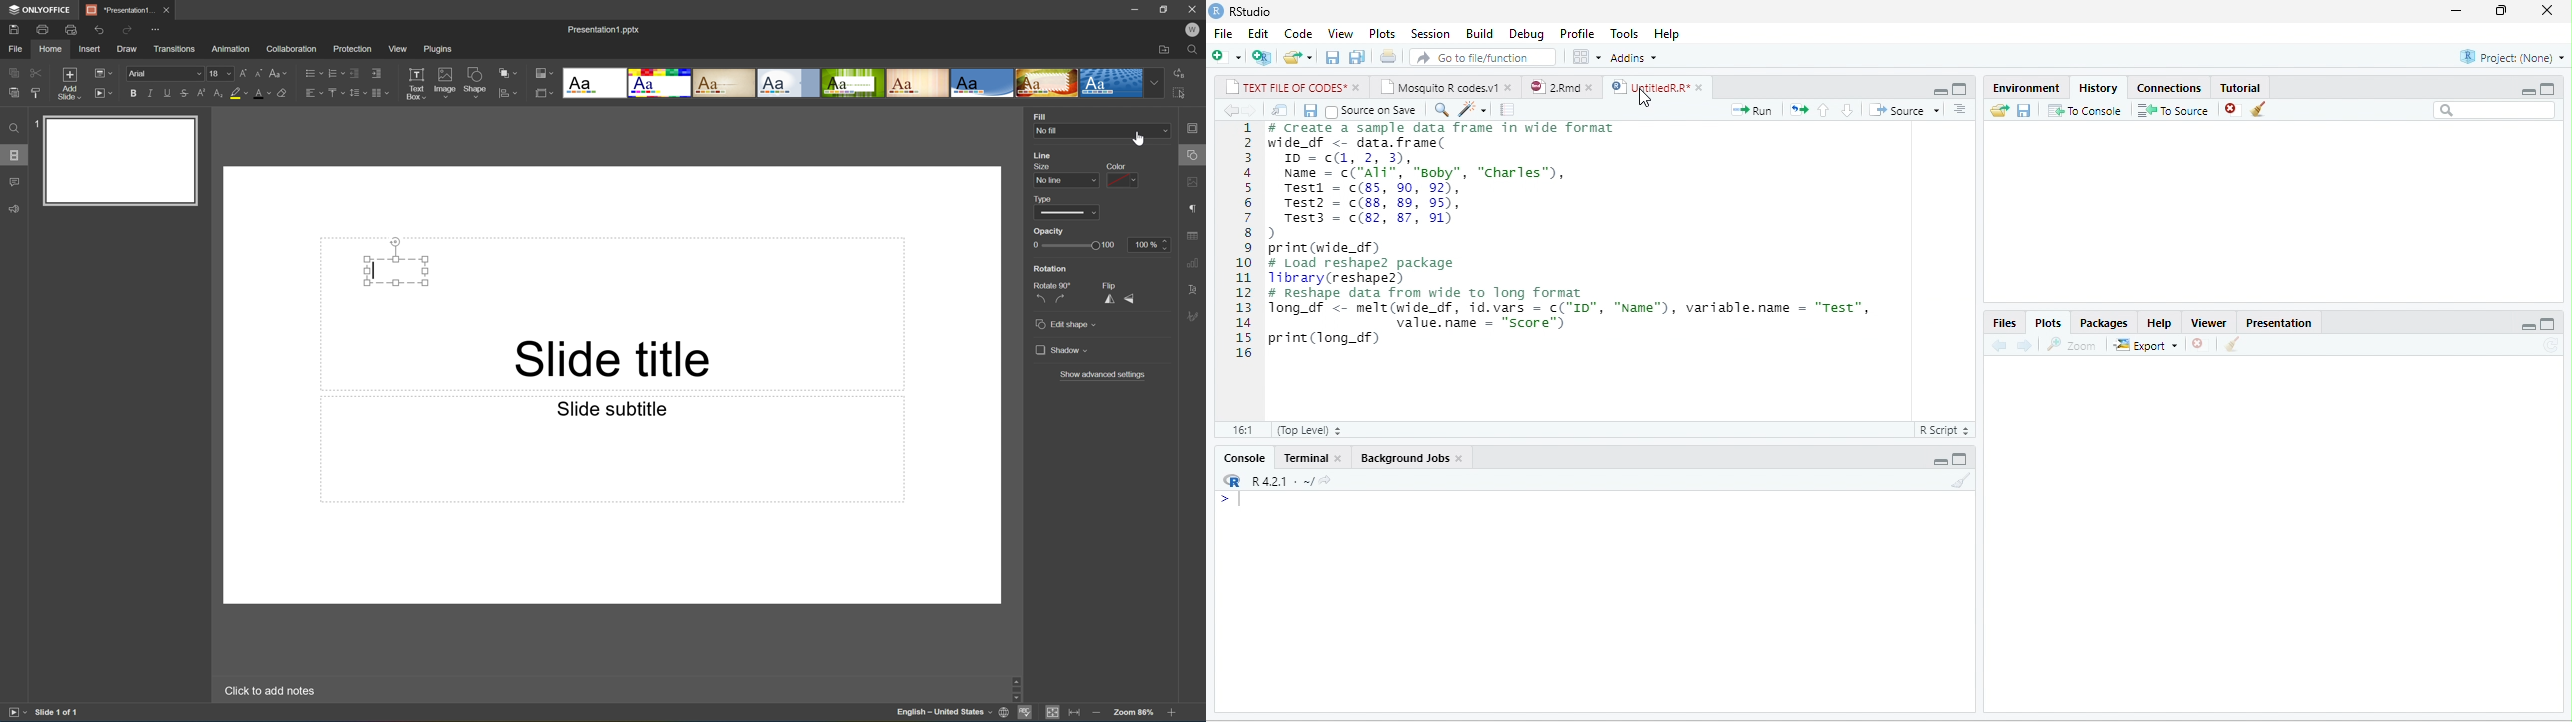  I want to click on back, so click(1229, 110).